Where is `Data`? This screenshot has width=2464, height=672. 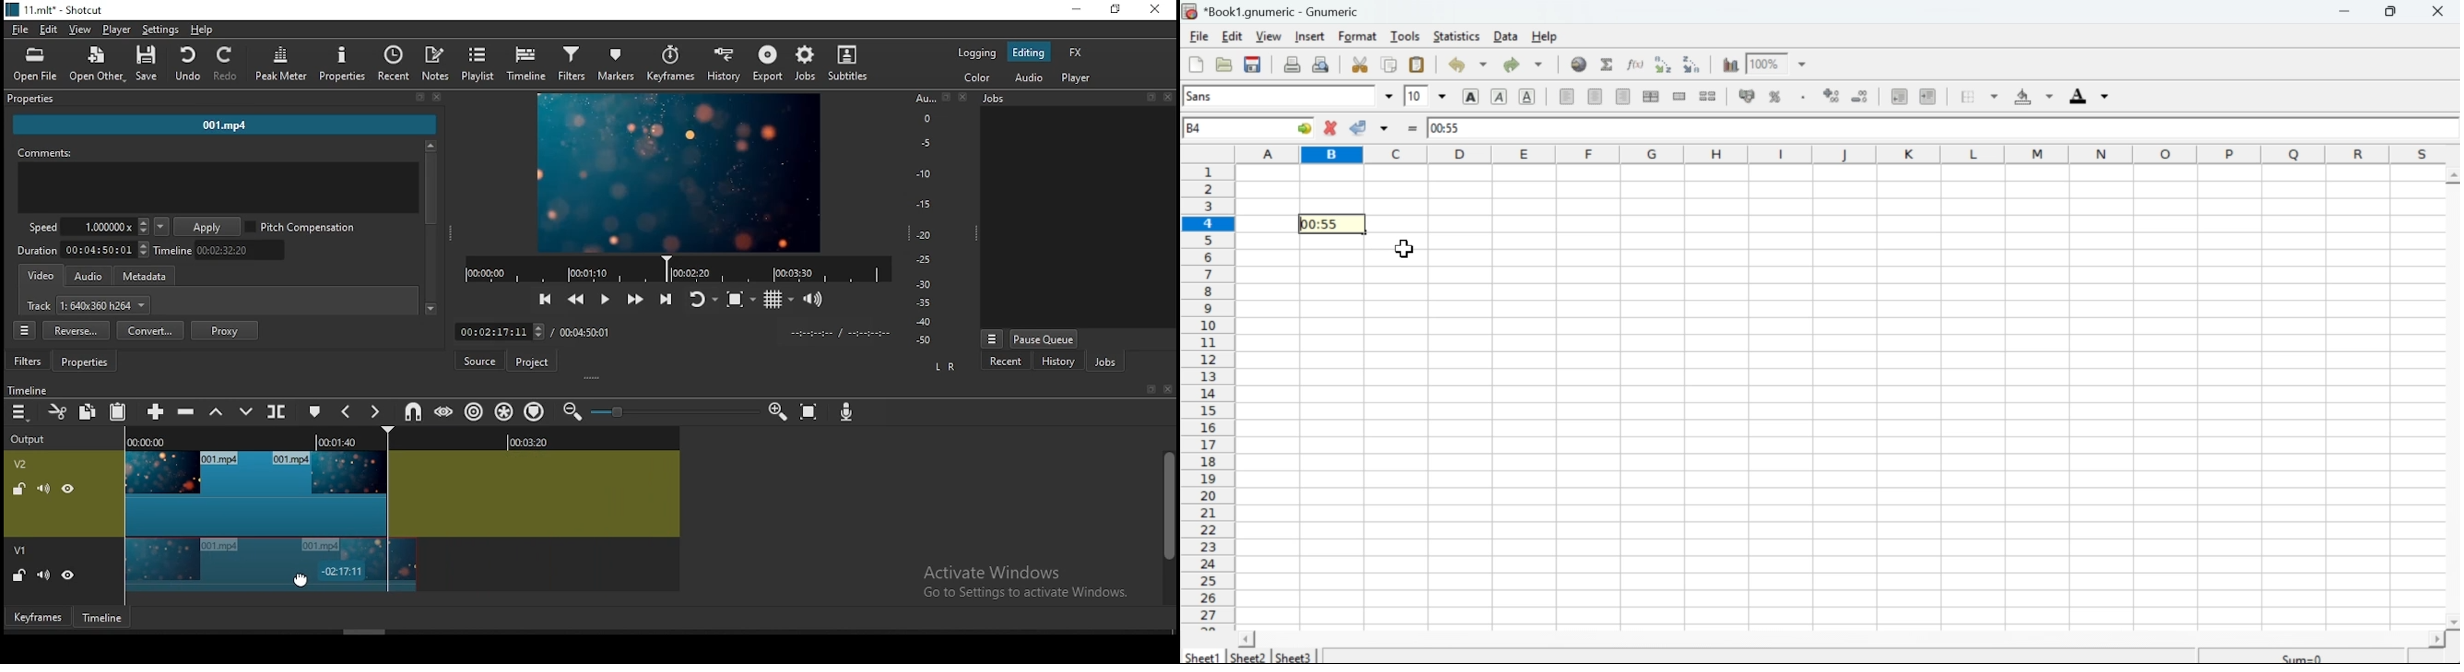
Data is located at coordinates (1507, 36).